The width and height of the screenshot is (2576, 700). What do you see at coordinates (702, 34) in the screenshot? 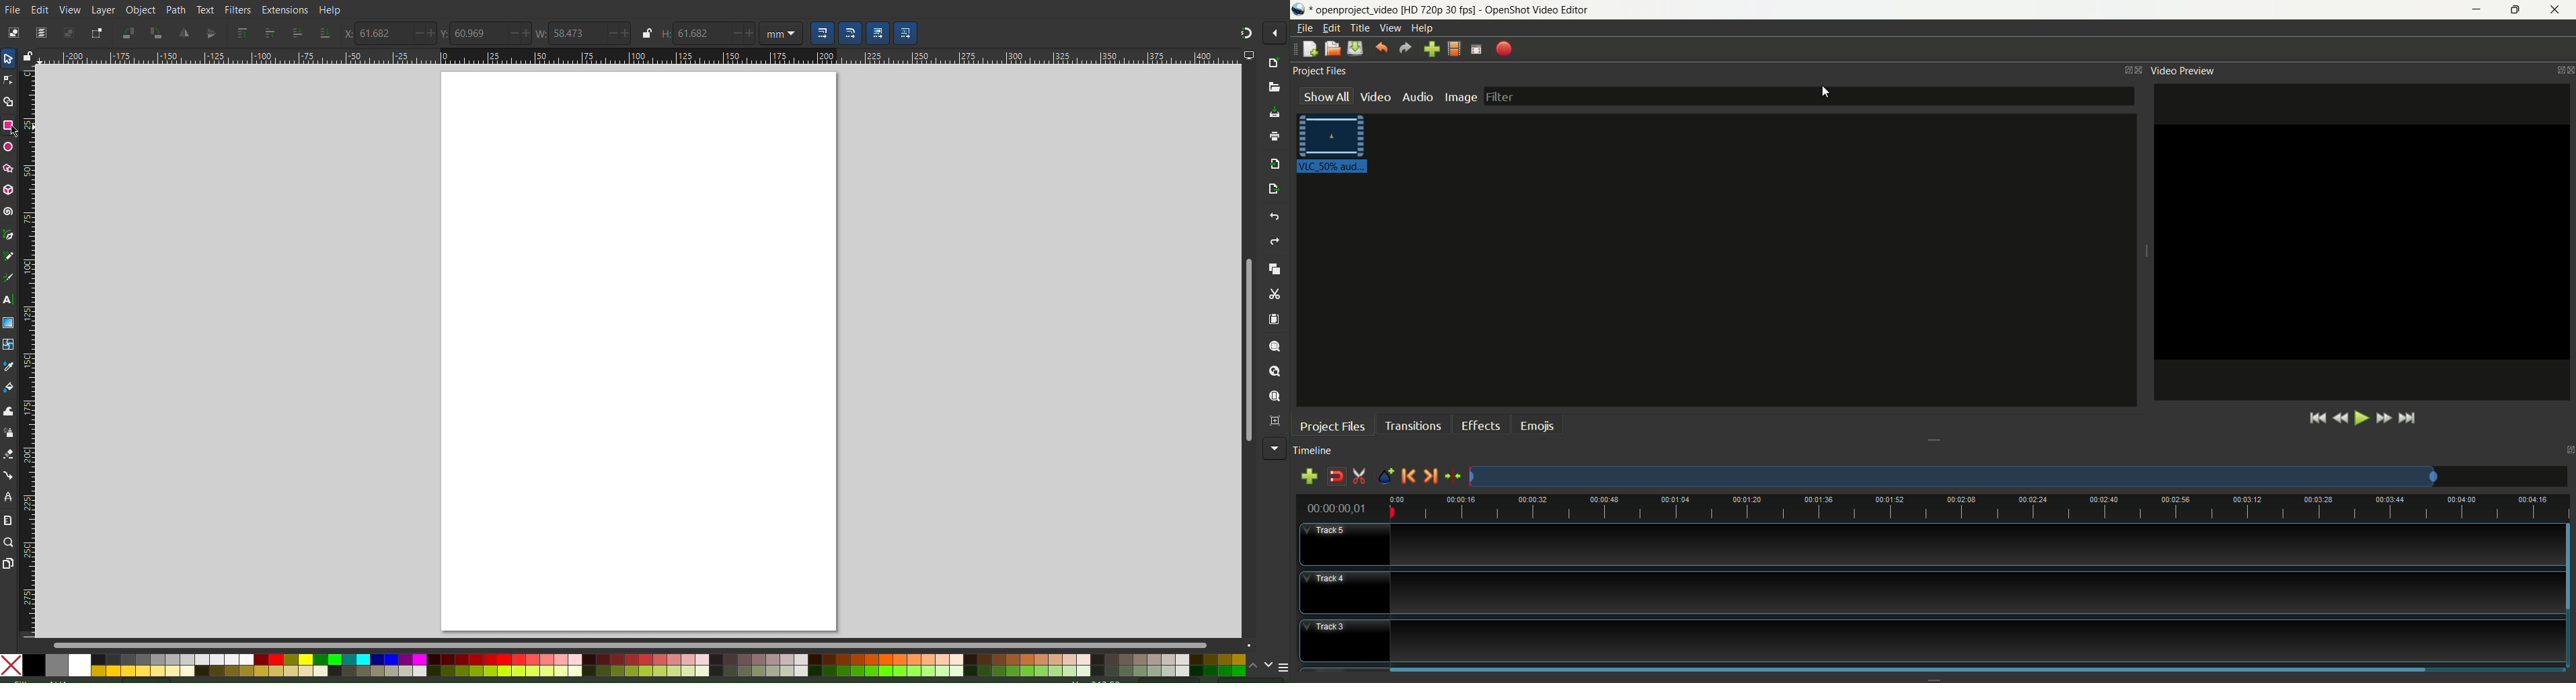
I see `61.682` at bounding box center [702, 34].